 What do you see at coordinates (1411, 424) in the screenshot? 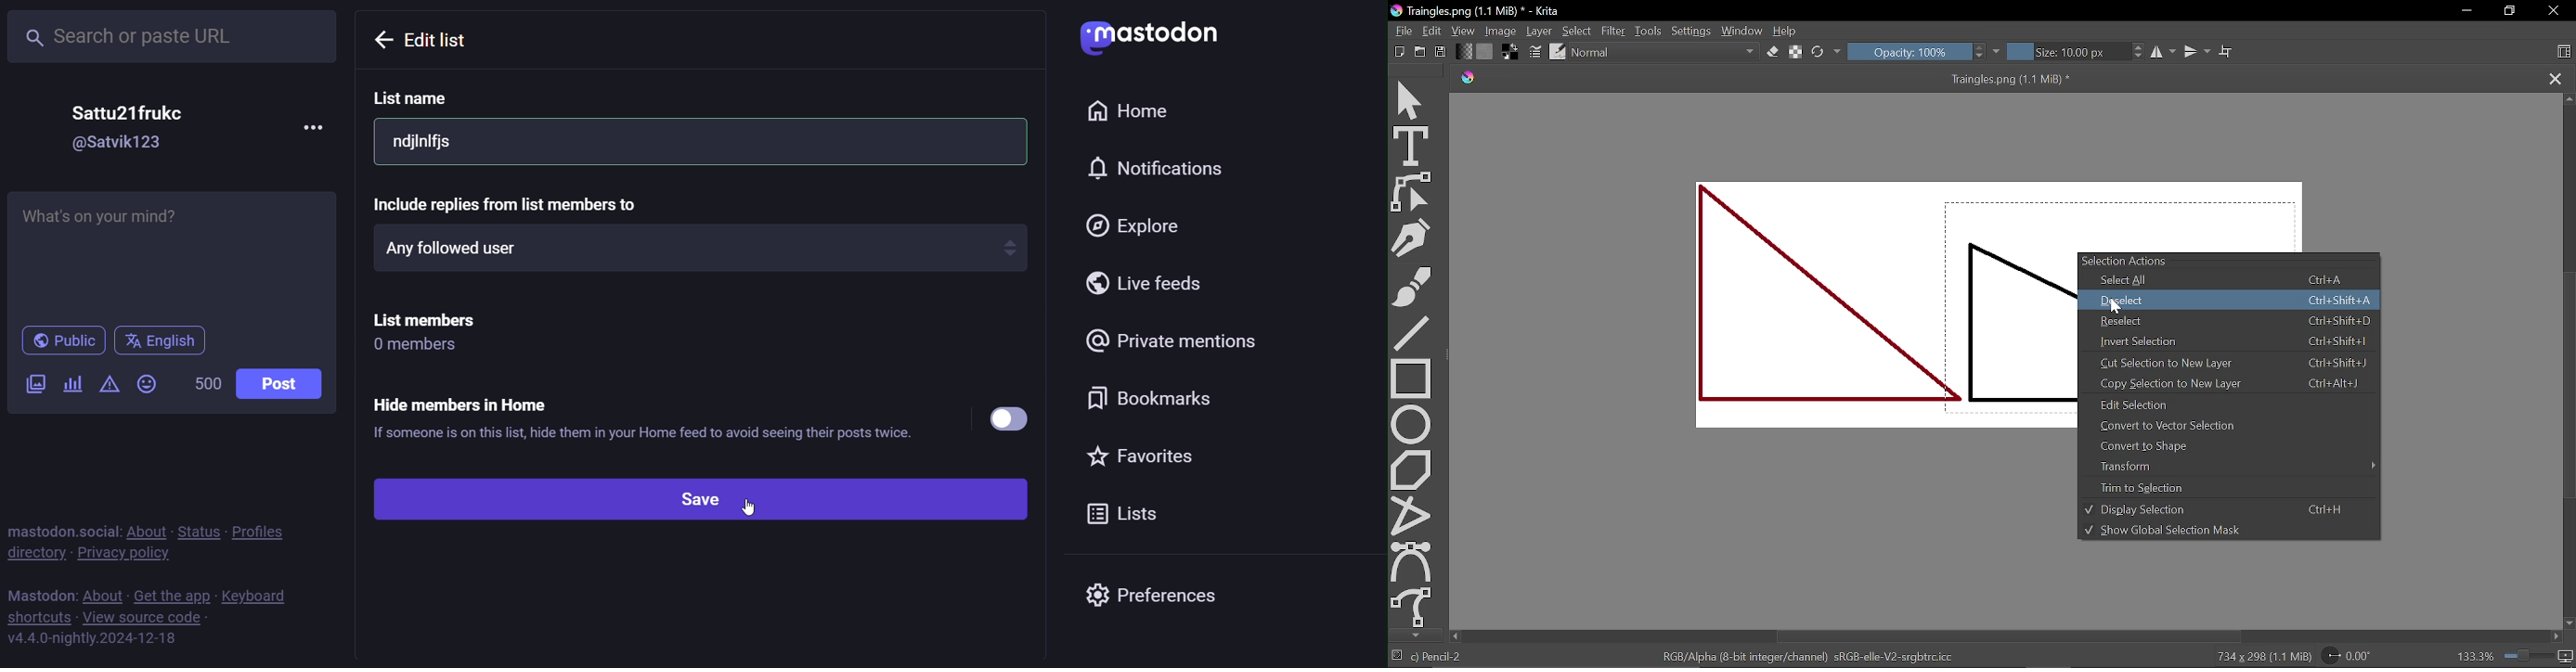
I see `Ellipse tool` at bounding box center [1411, 424].